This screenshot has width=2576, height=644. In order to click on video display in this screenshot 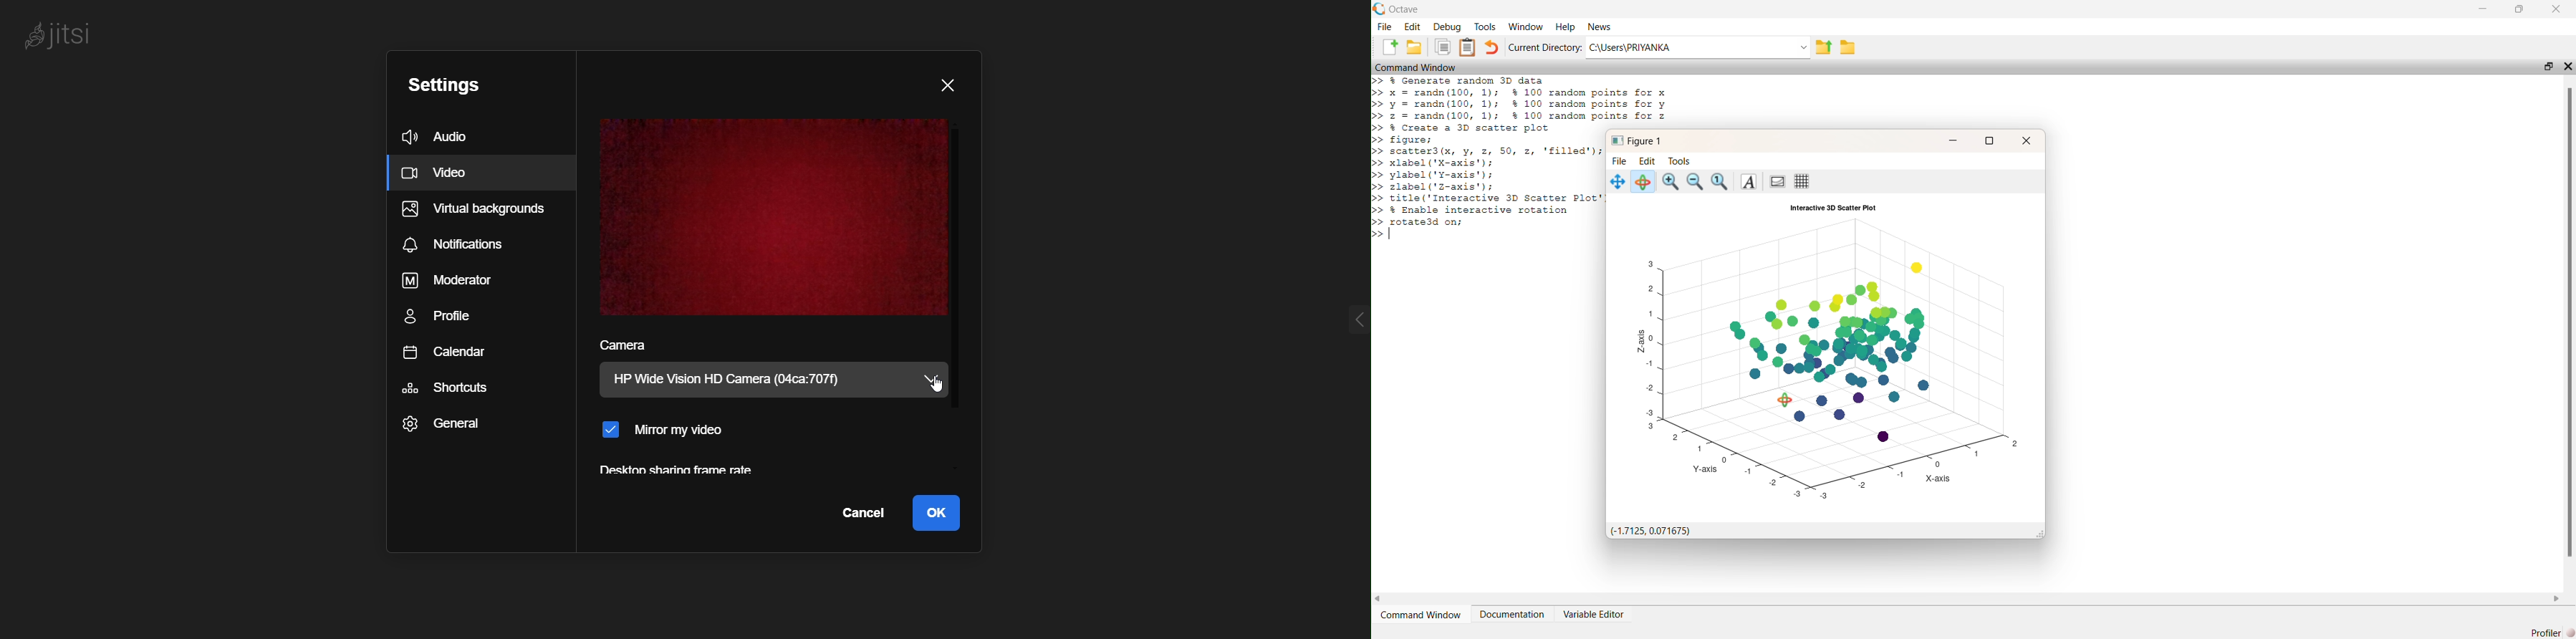, I will do `click(772, 218)`.